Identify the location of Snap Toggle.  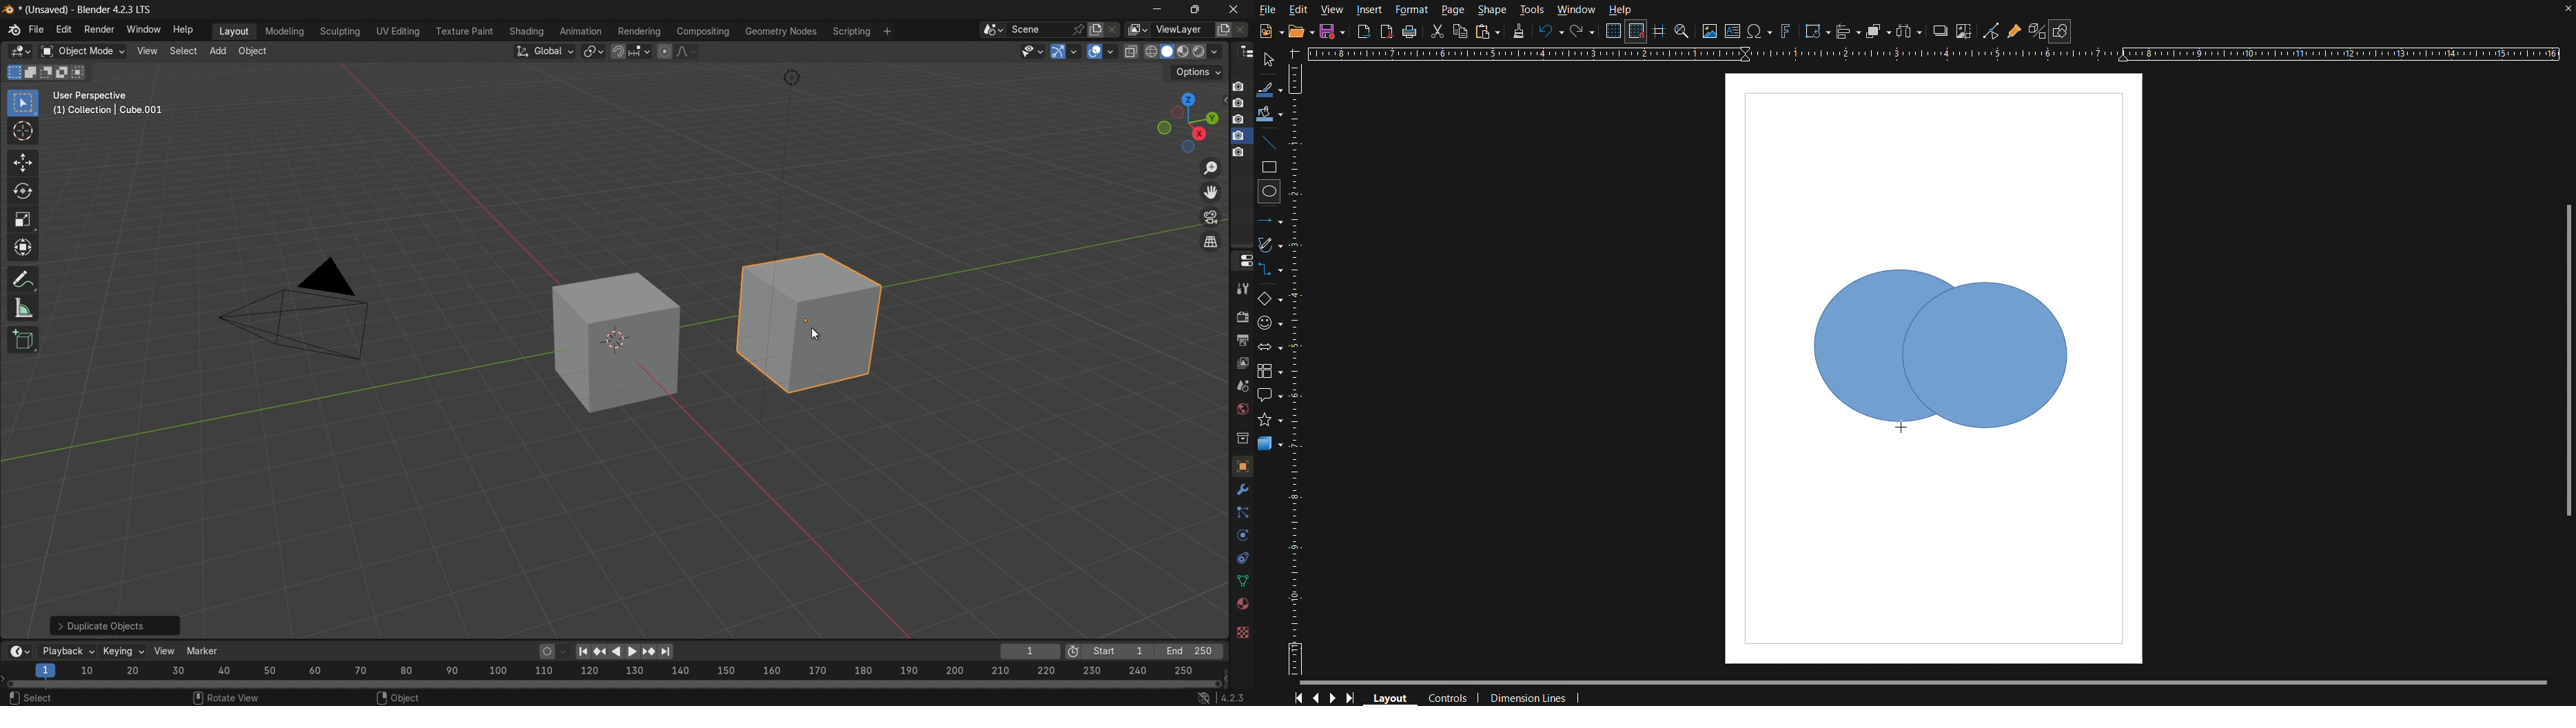
(504, 696).